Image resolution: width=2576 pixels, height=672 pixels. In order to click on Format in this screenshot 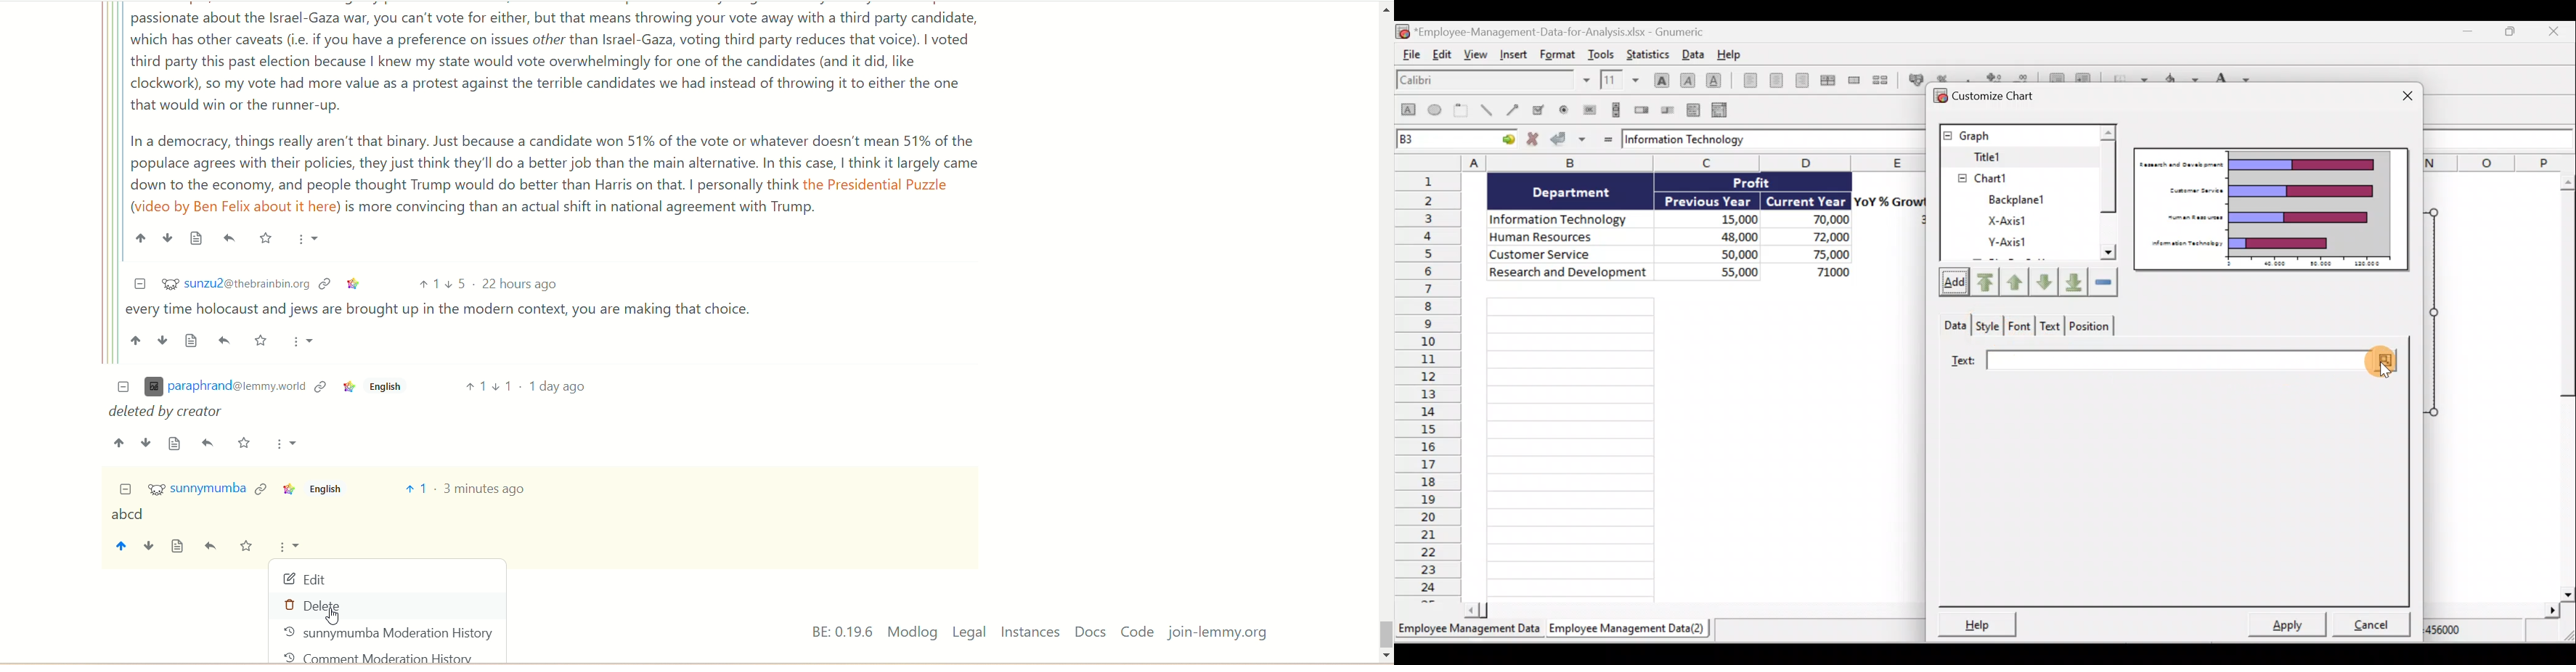, I will do `click(1560, 53)`.